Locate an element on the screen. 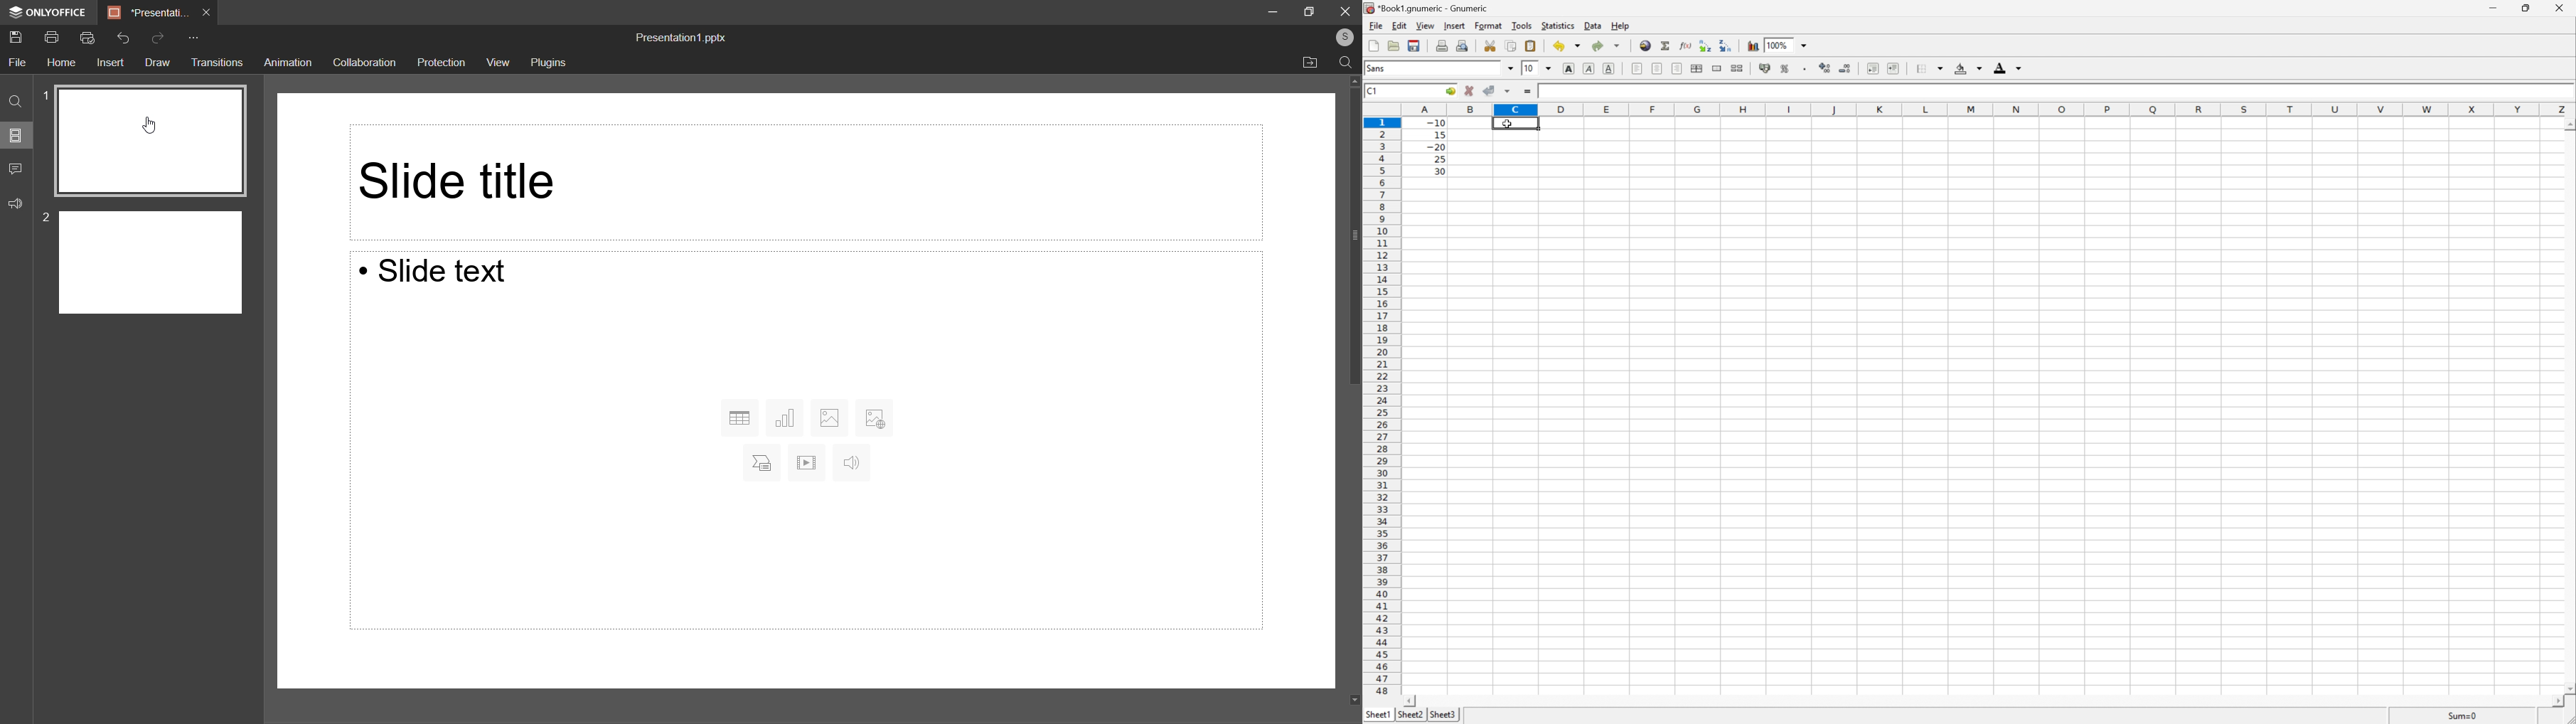 This screenshot has height=728, width=2576. Open is located at coordinates (1311, 63).